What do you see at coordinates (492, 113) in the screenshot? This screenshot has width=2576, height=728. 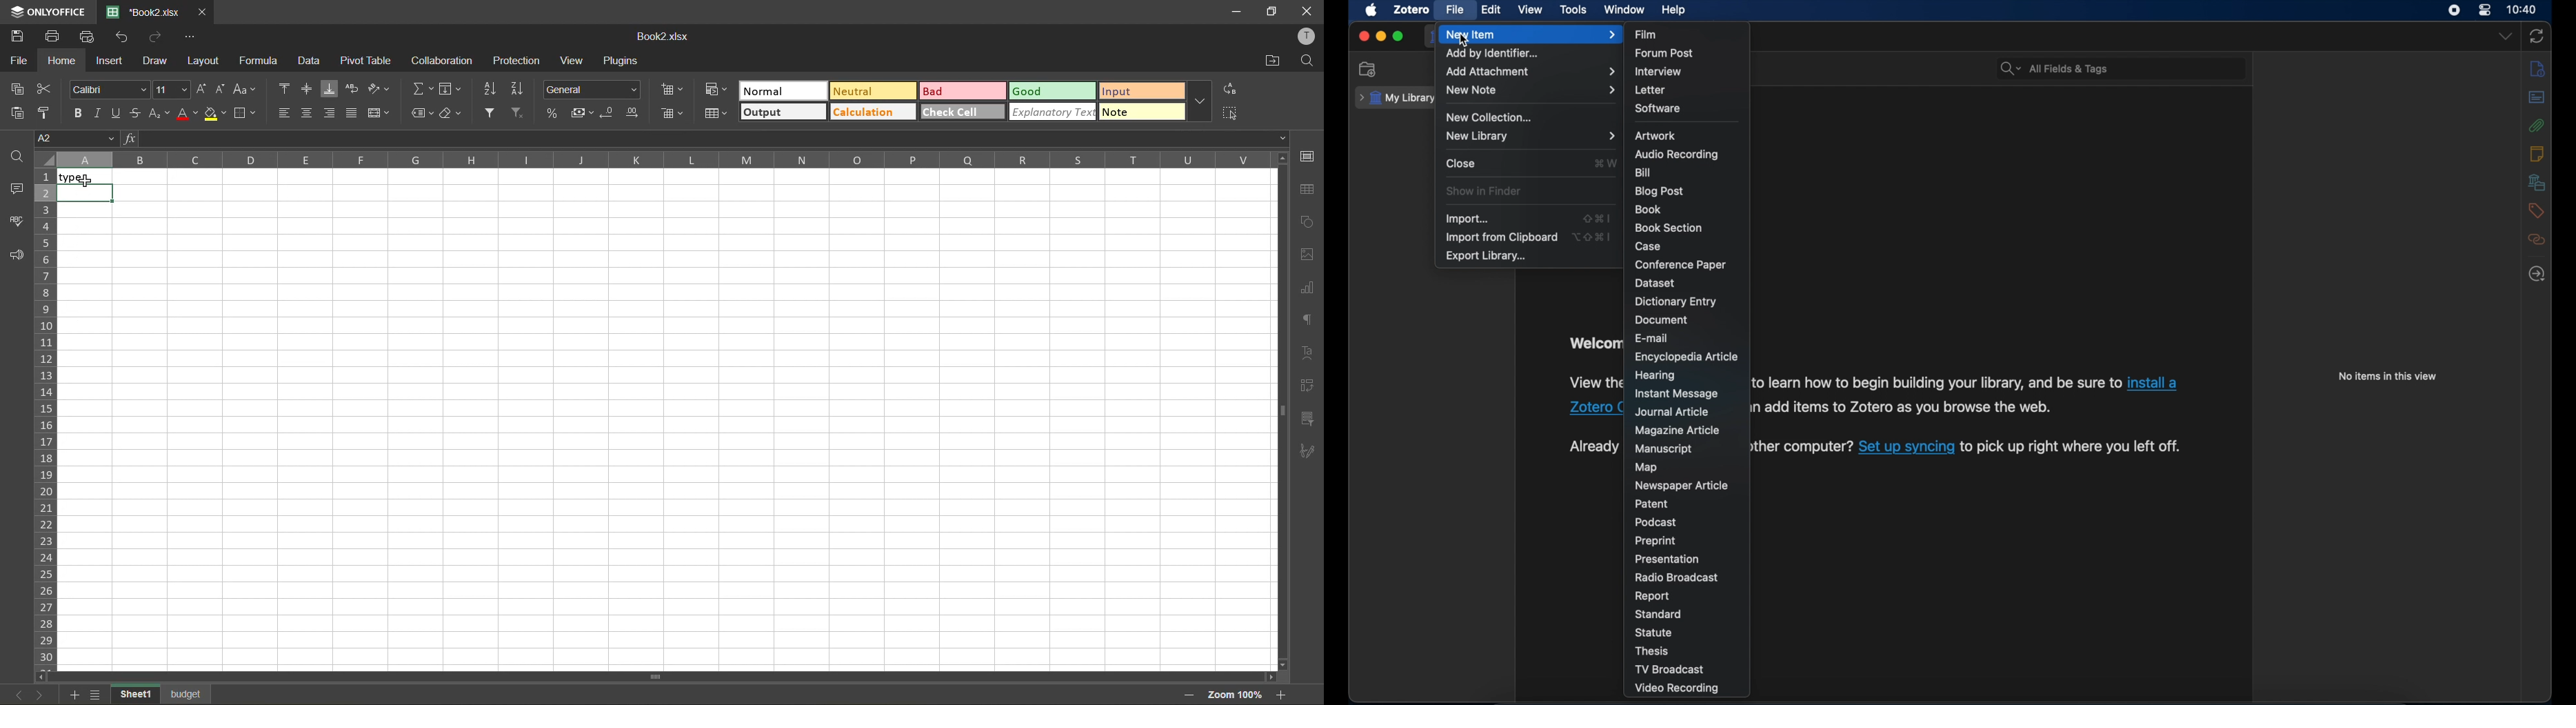 I see `filter` at bounding box center [492, 113].